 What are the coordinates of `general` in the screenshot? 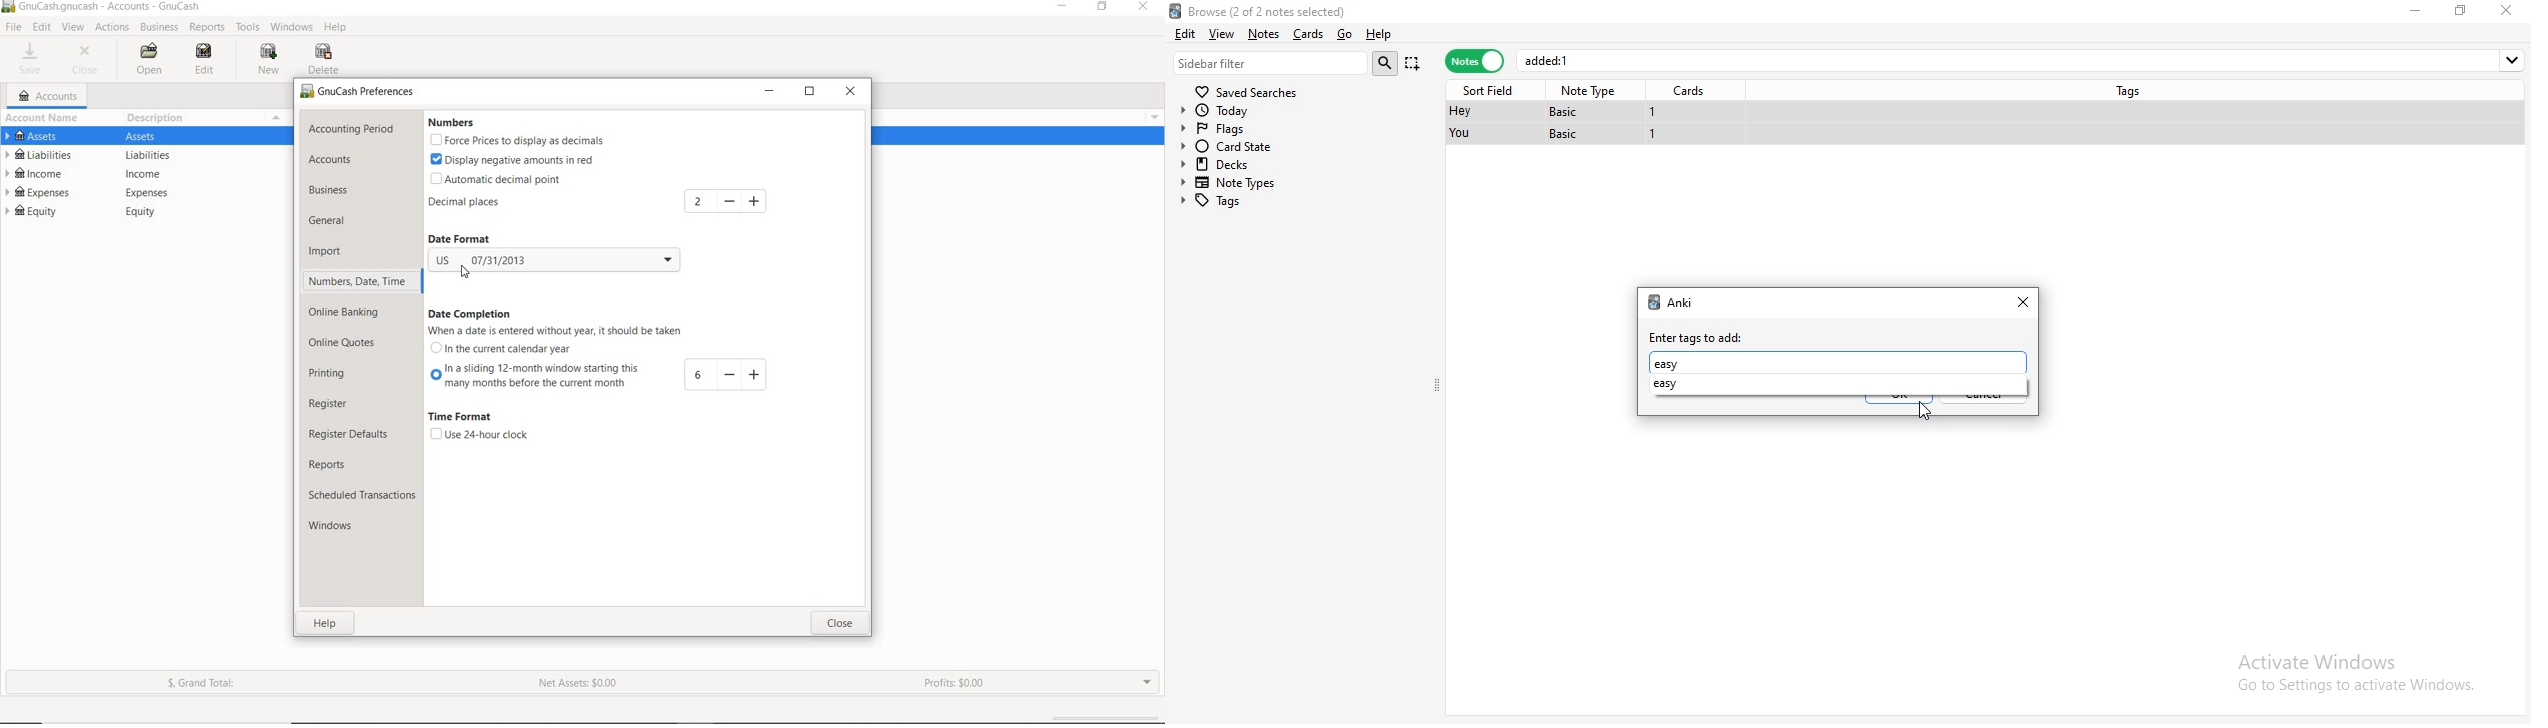 It's located at (336, 222).